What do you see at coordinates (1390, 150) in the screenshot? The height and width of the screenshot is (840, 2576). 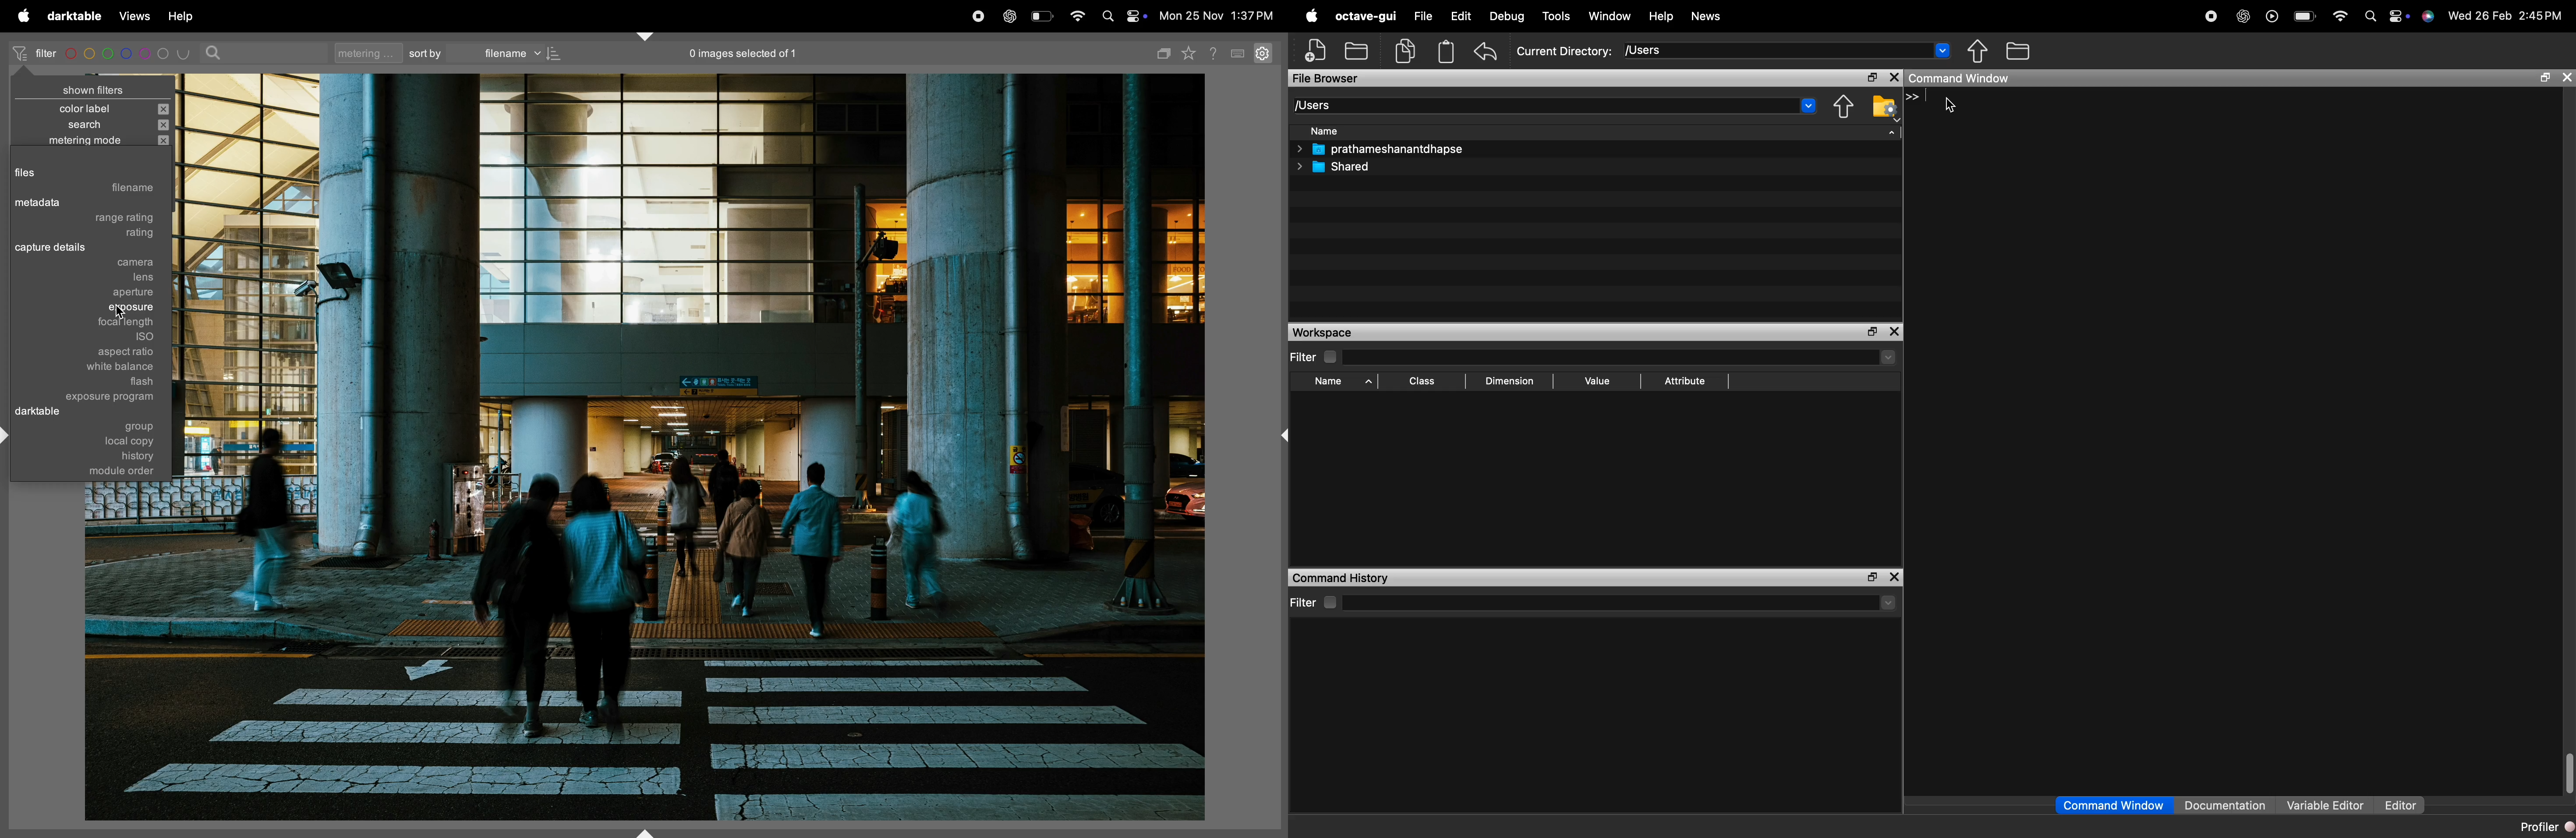 I see `prathameshanantdhapse` at bounding box center [1390, 150].